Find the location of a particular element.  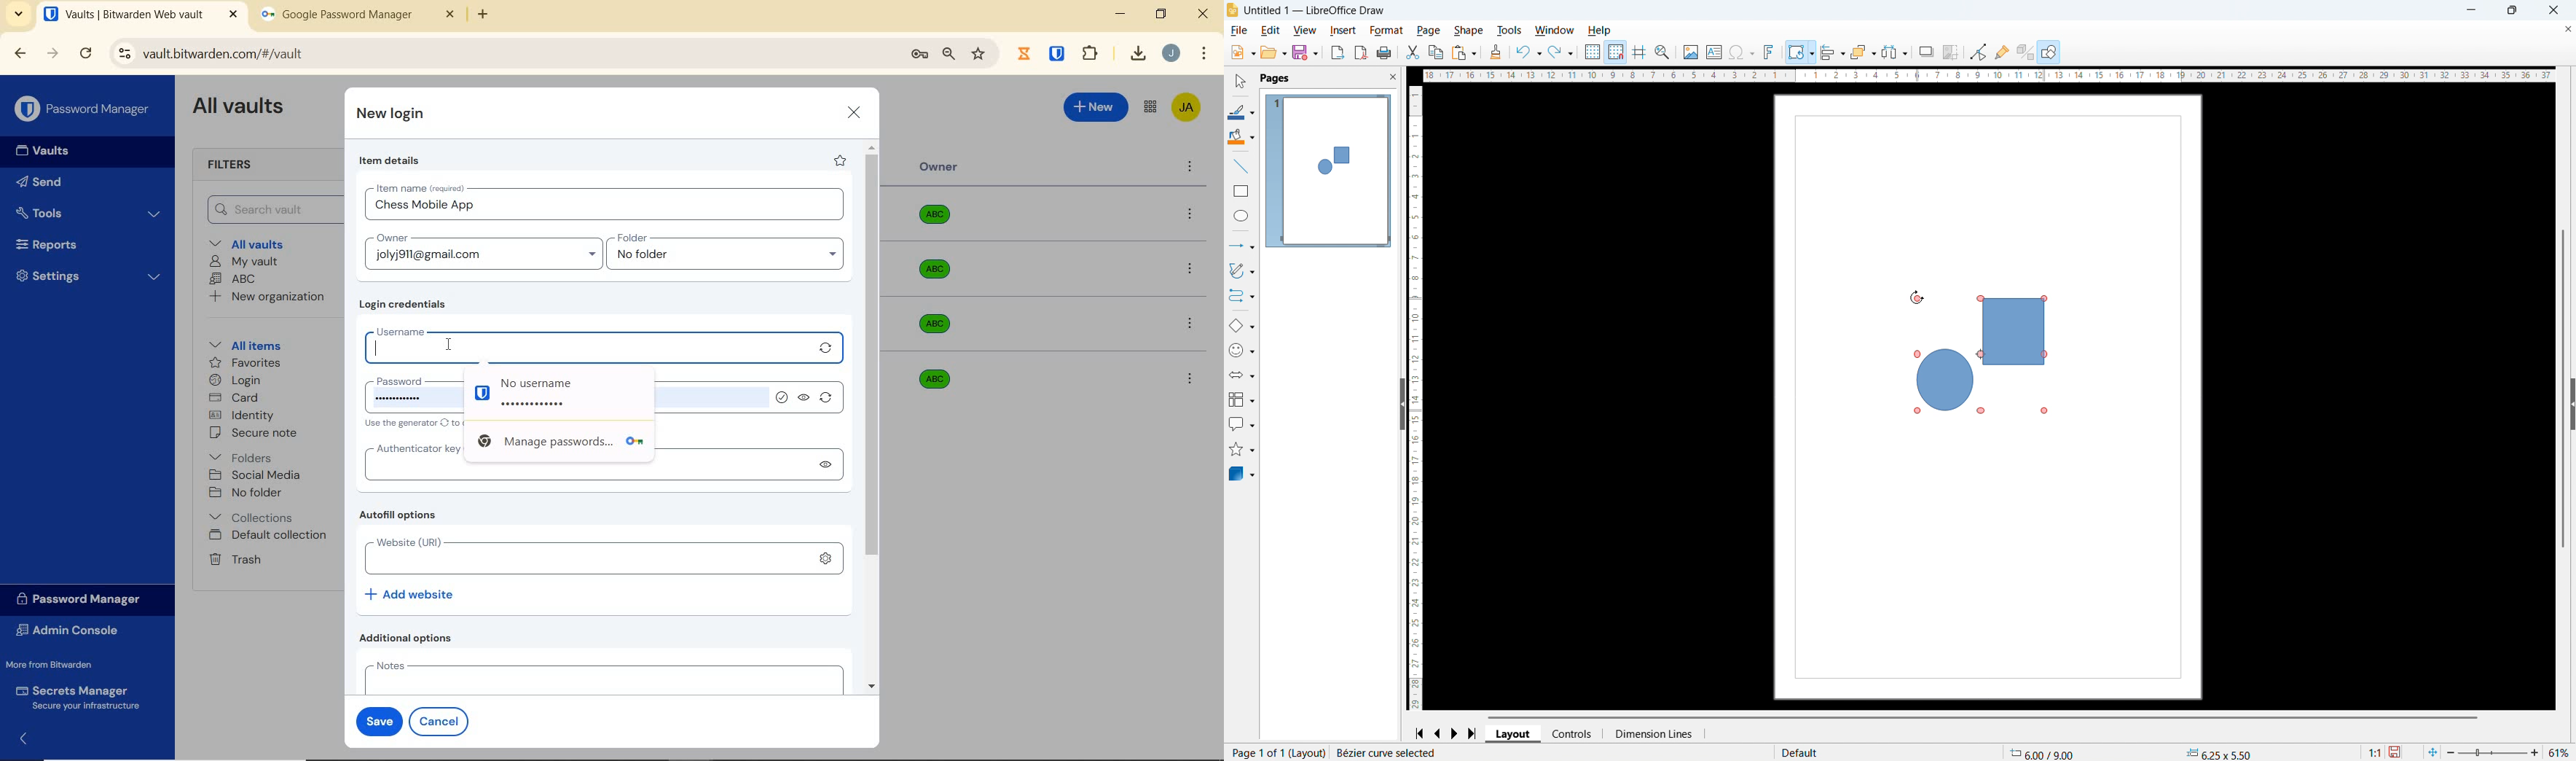

Go to last page  is located at coordinates (1473, 734).